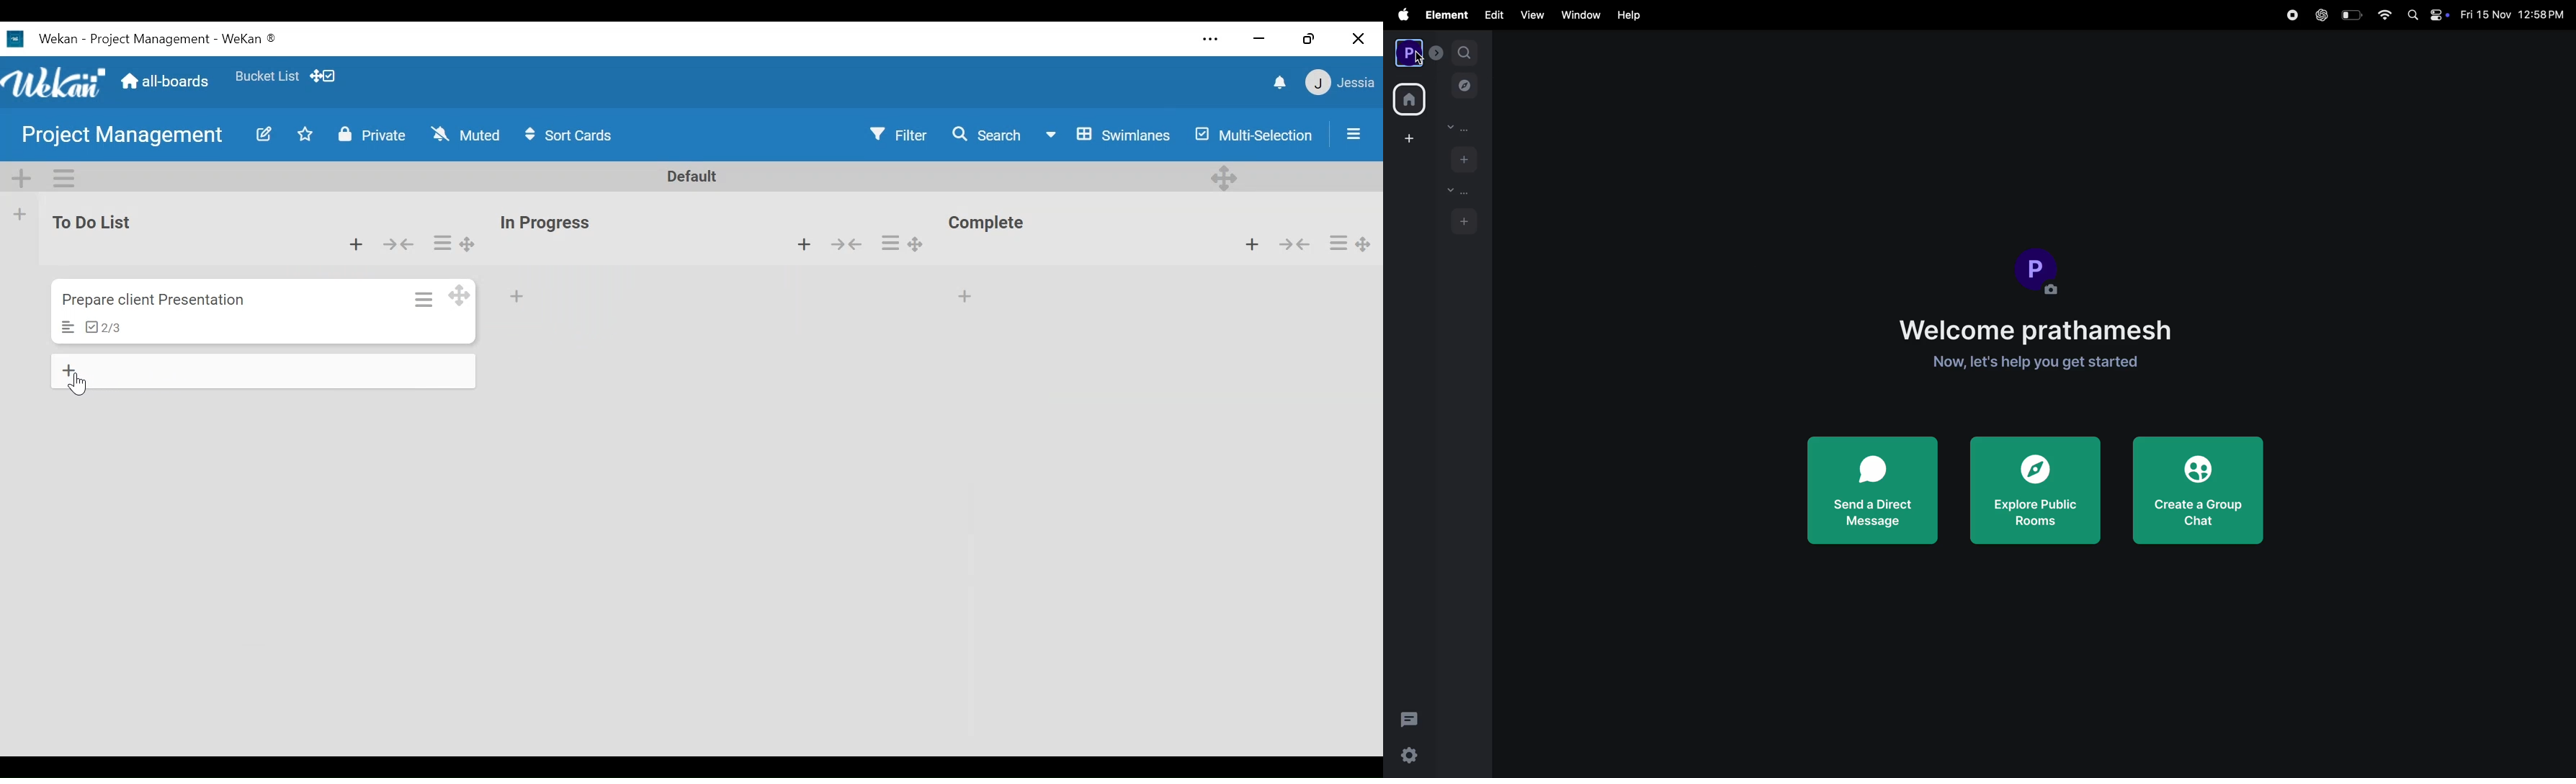 The height and width of the screenshot is (784, 2576). What do you see at coordinates (1448, 15) in the screenshot?
I see `element` at bounding box center [1448, 15].